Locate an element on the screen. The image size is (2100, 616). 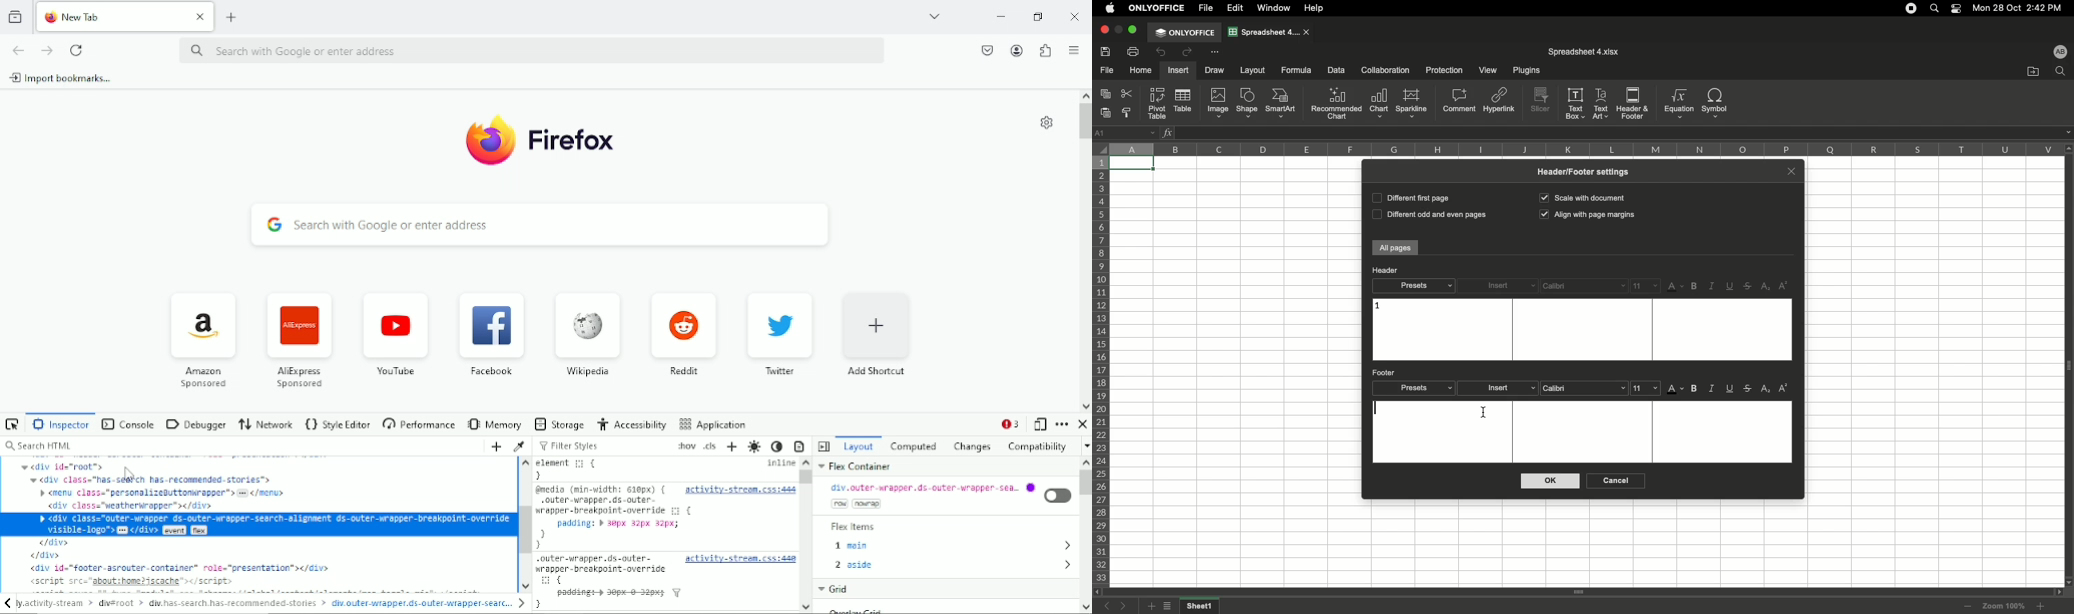
Strikethrough is located at coordinates (1748, 389).